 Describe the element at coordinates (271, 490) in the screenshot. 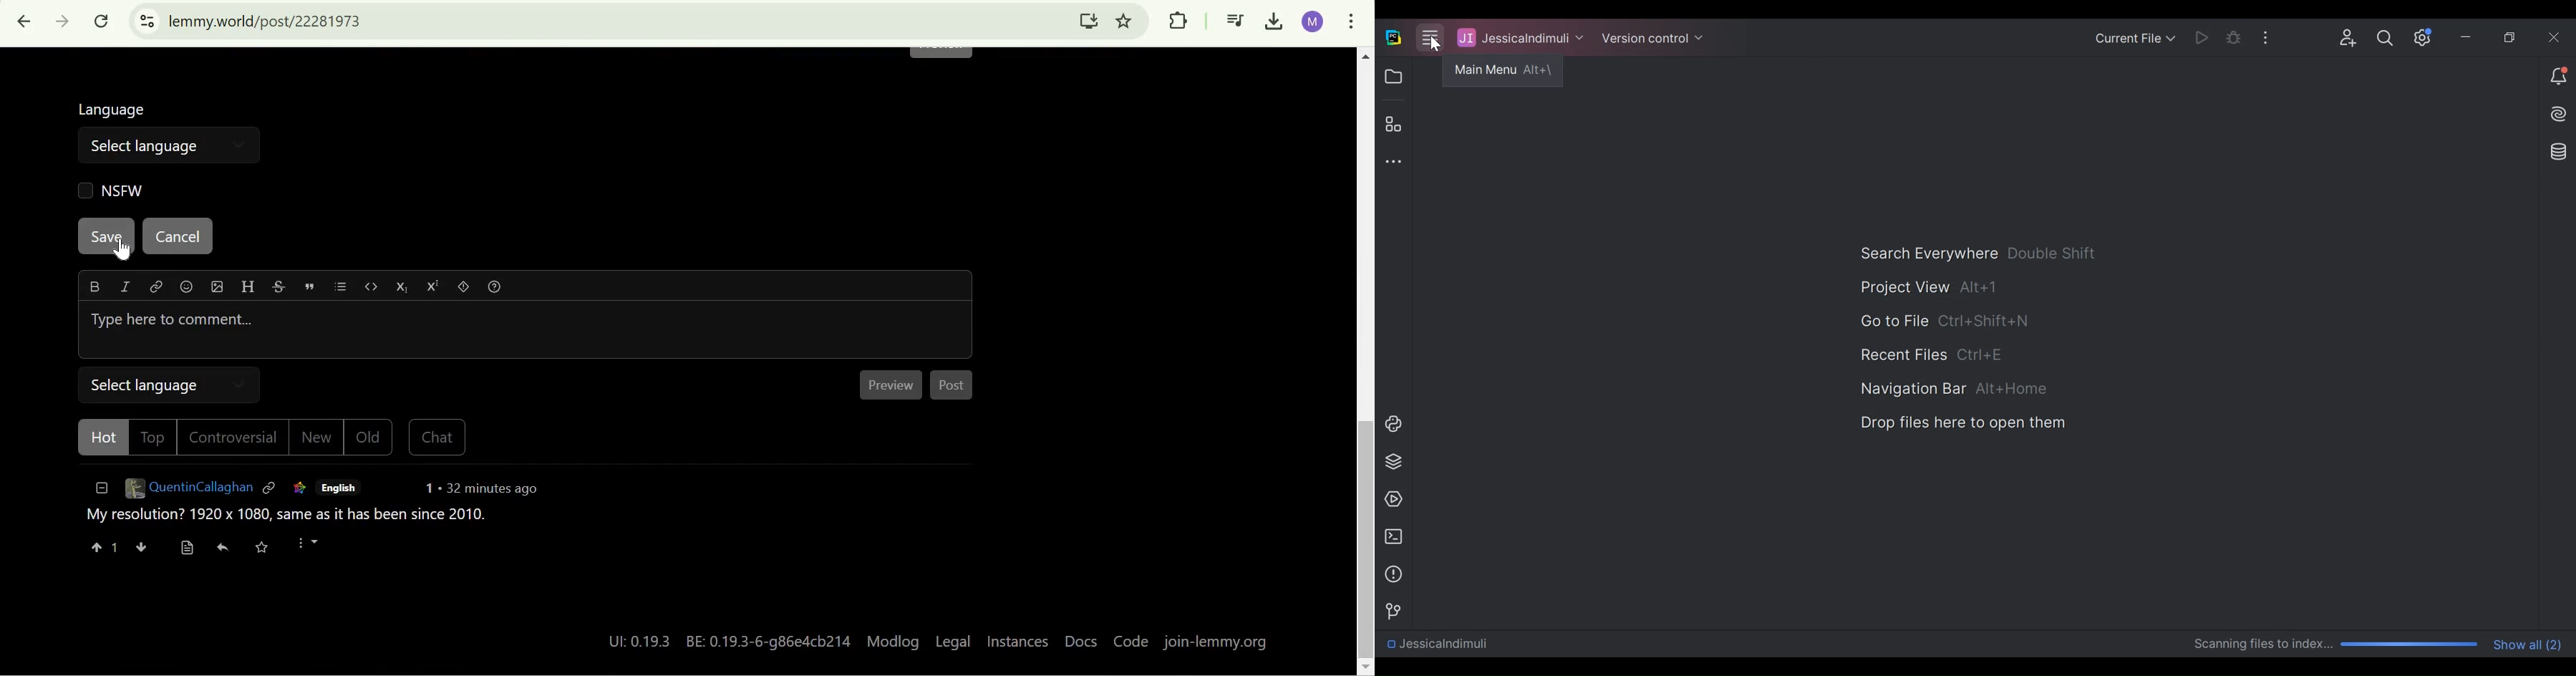

I see `link` at that location.